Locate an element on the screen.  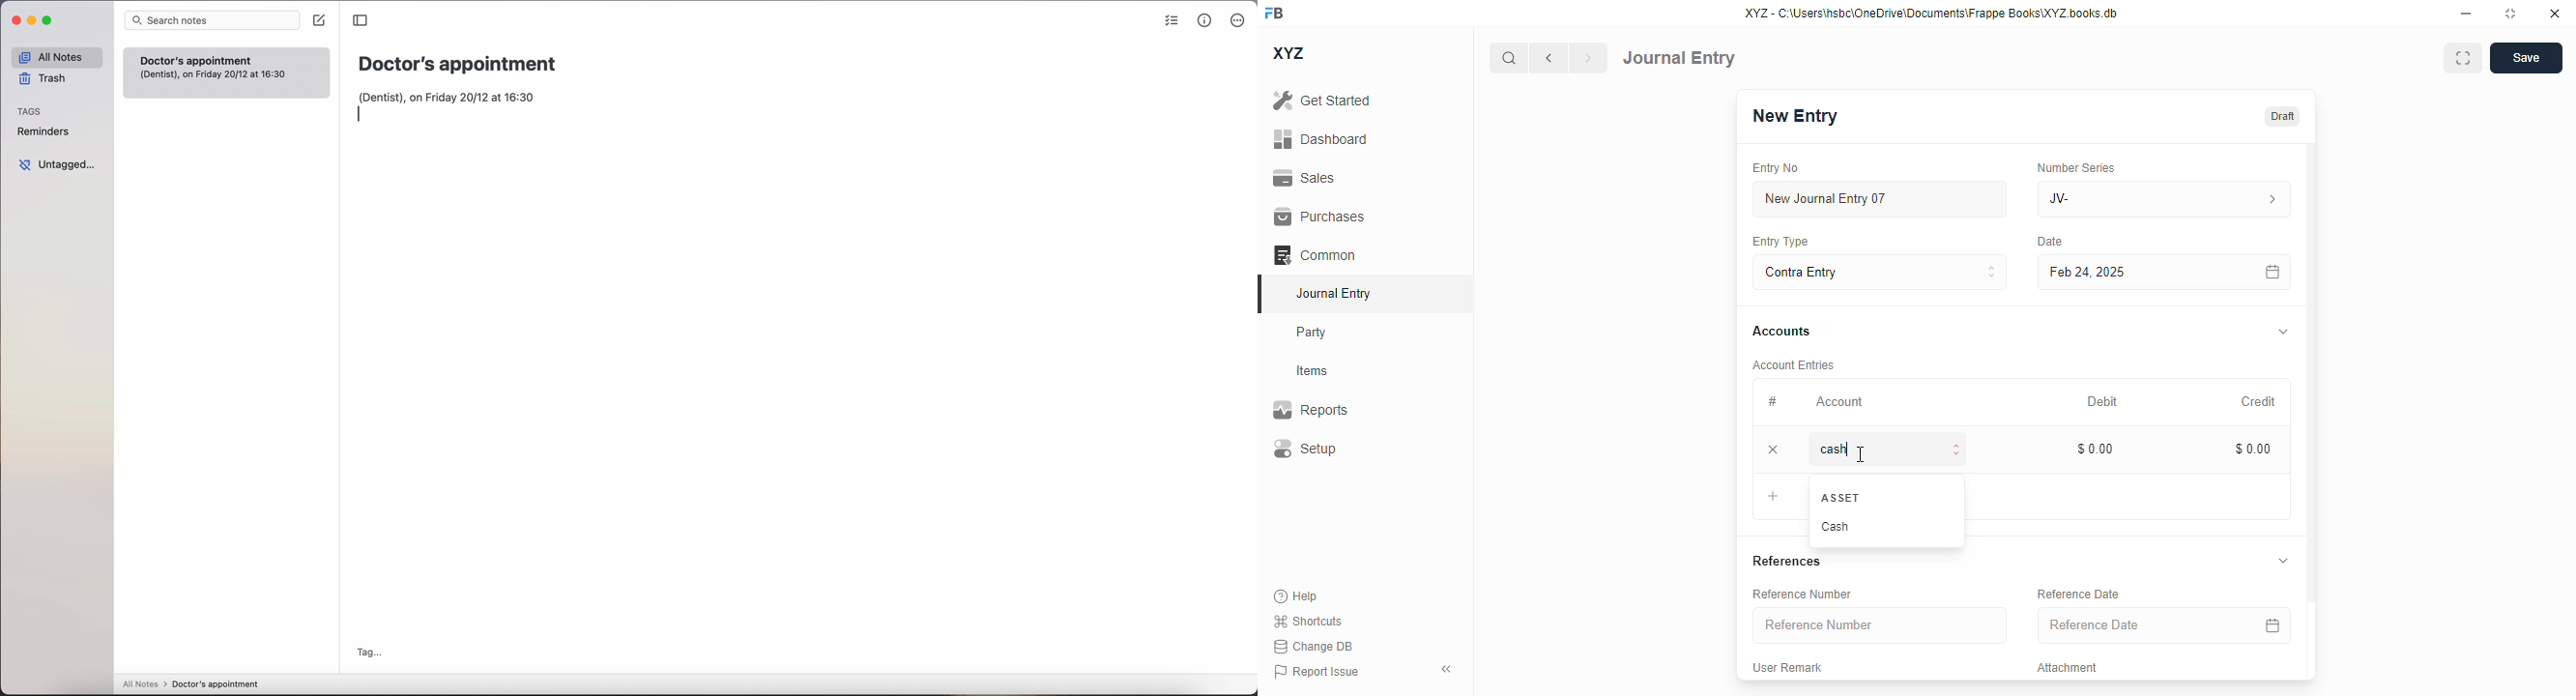
journal entry is located at coordinates (1335, 293).